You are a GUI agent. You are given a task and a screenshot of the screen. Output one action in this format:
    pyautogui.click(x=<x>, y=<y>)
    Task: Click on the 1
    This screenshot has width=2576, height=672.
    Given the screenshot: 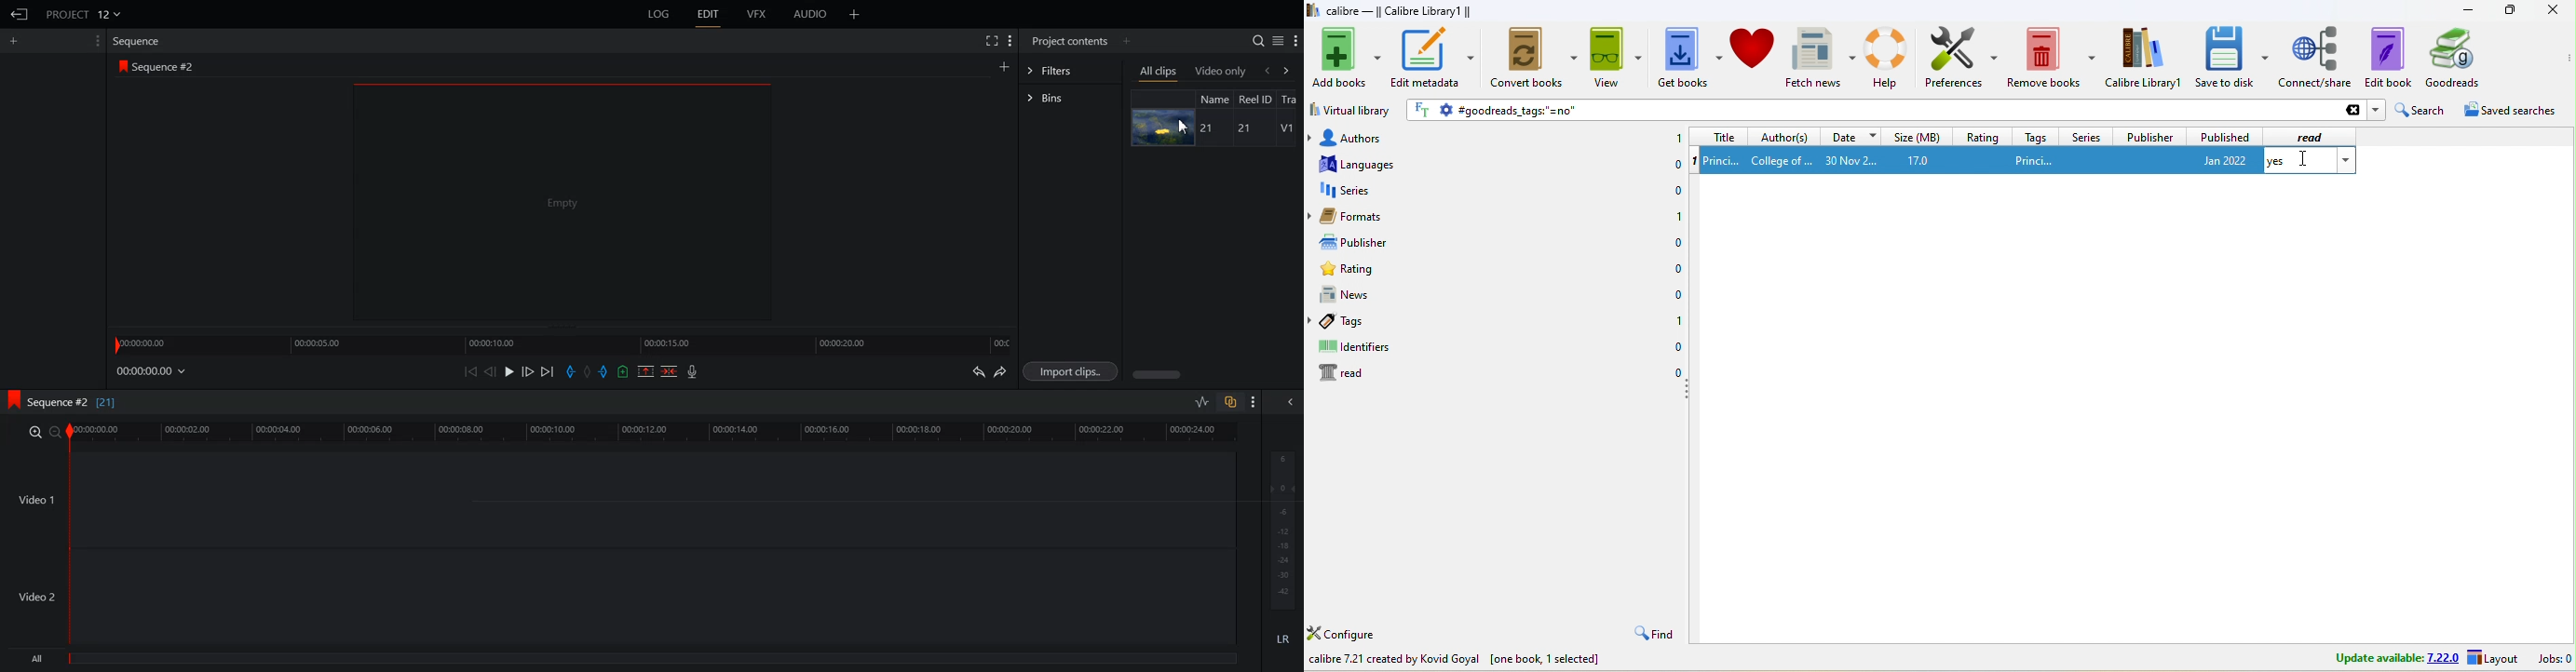 What is the action you would take?
    pyautogui.click(x=1692, y=162)
    